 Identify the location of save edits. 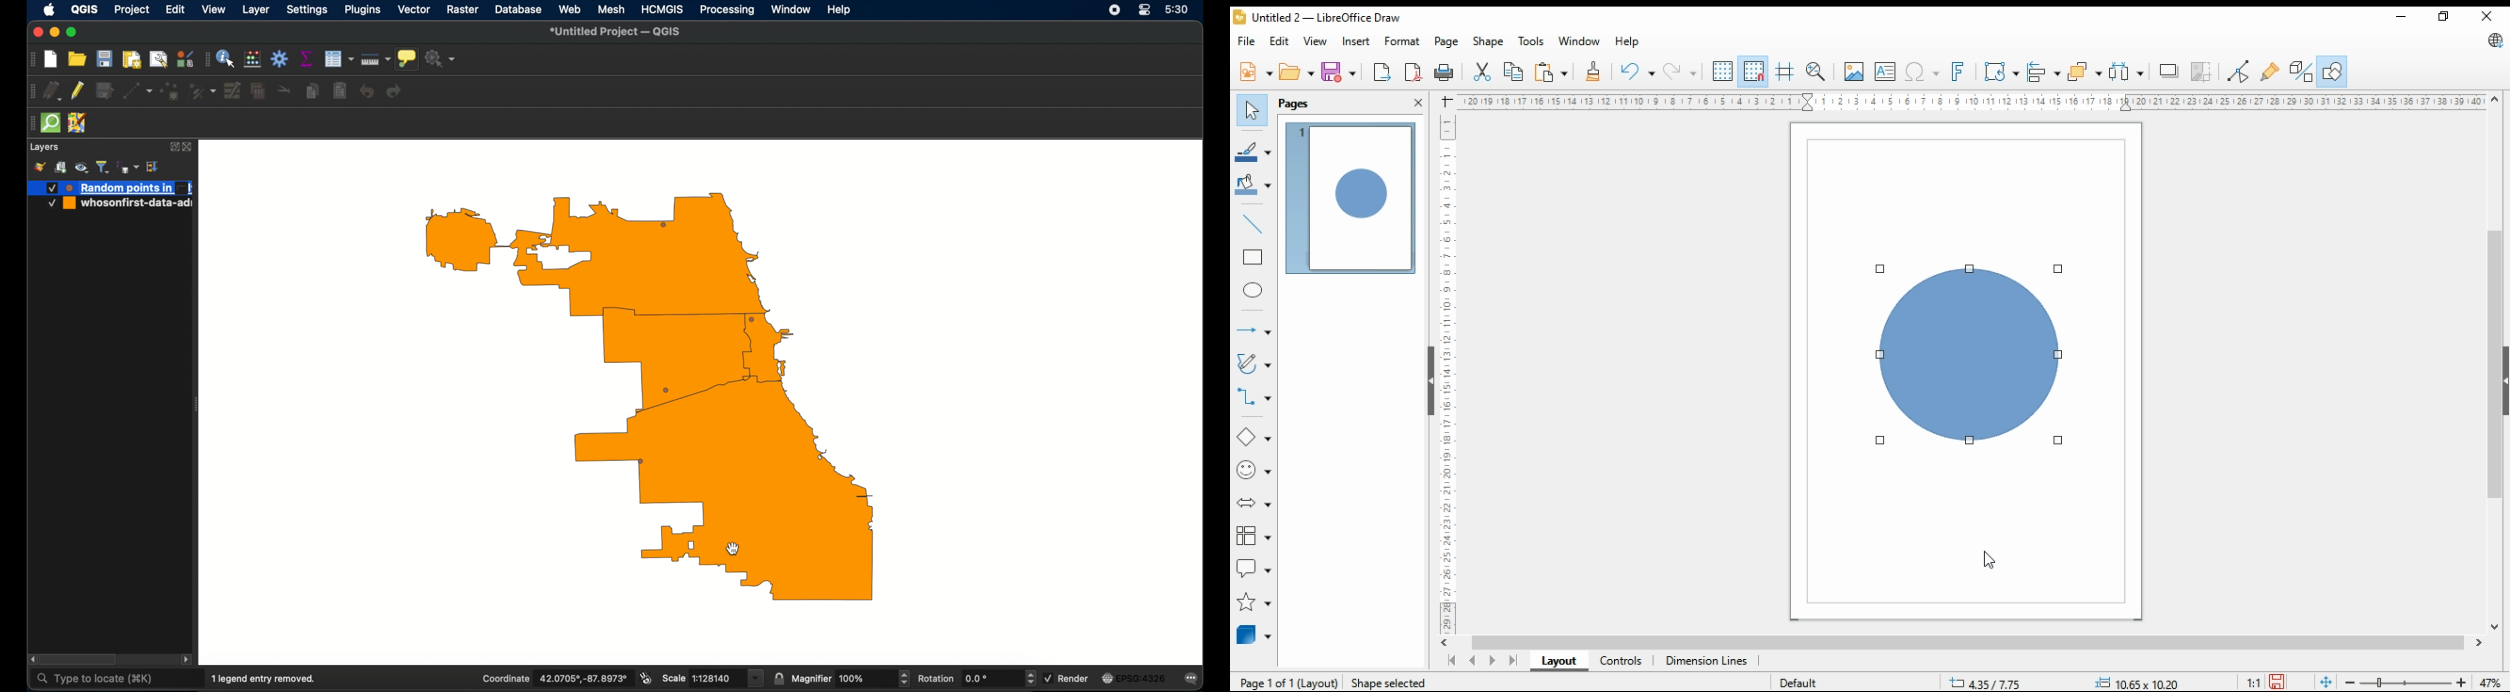
(103, 89).